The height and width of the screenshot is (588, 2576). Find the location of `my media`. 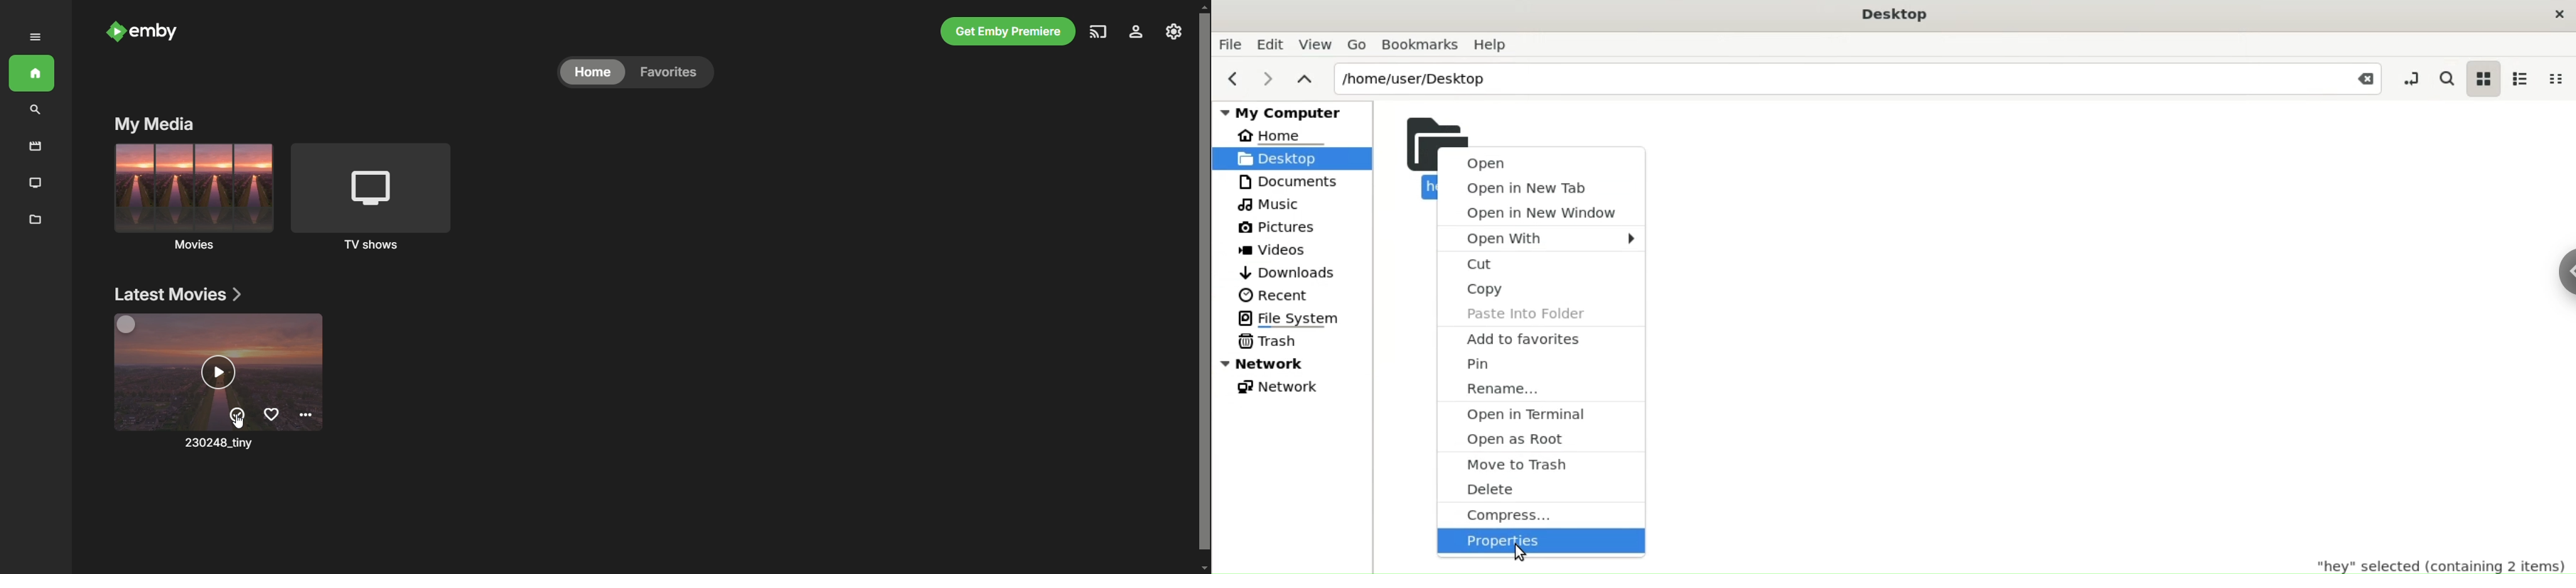

my media is located at coordinates (153, 125).